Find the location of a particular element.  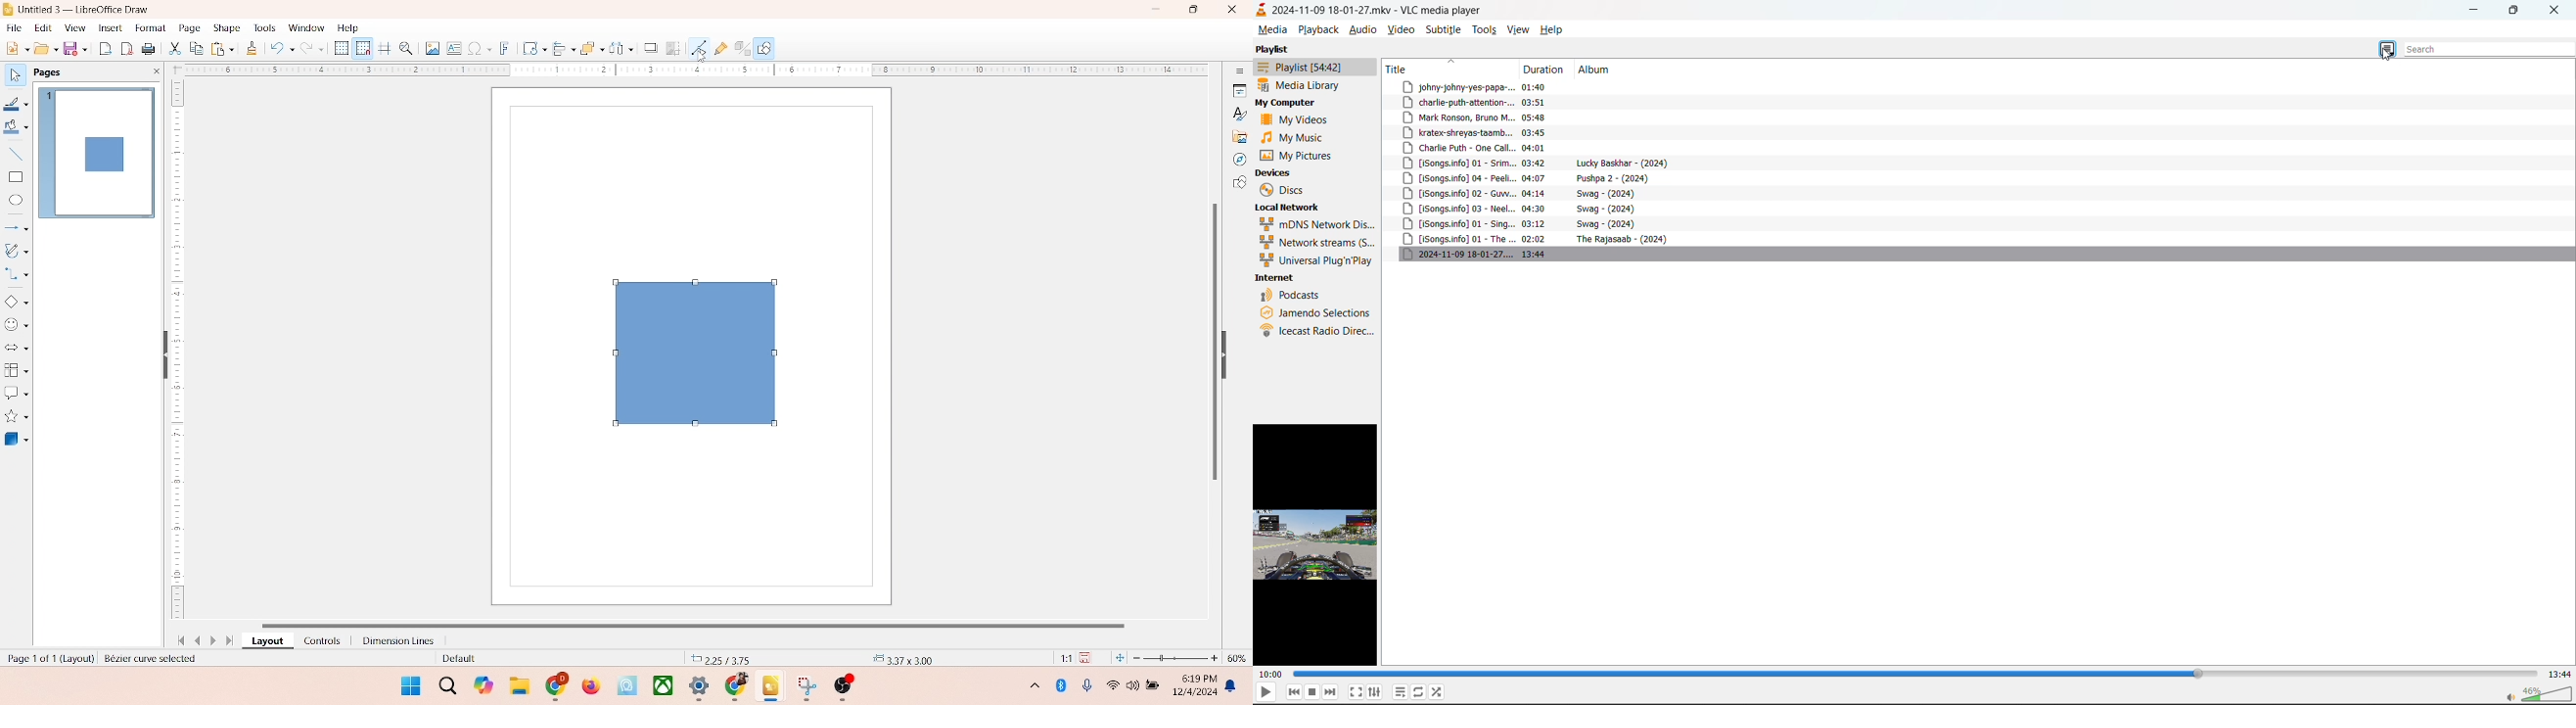

flowchart is located at coordinates (16, 370).